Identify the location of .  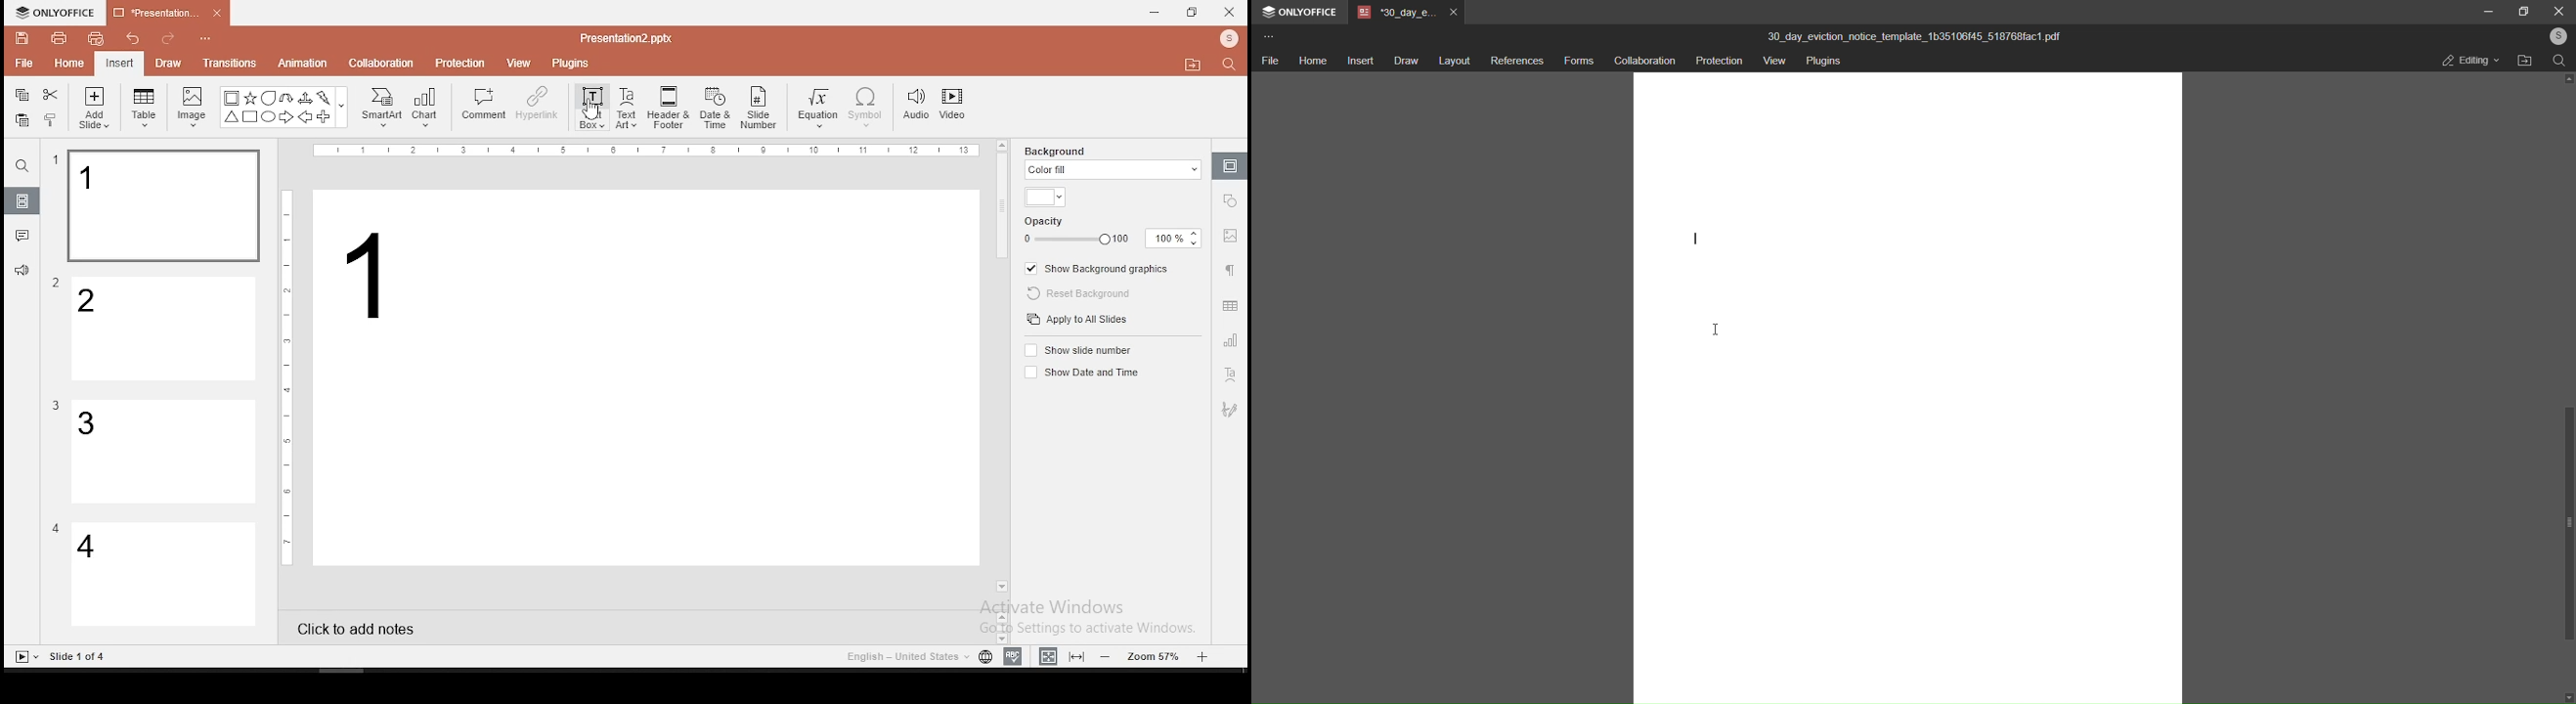
(56, 528).